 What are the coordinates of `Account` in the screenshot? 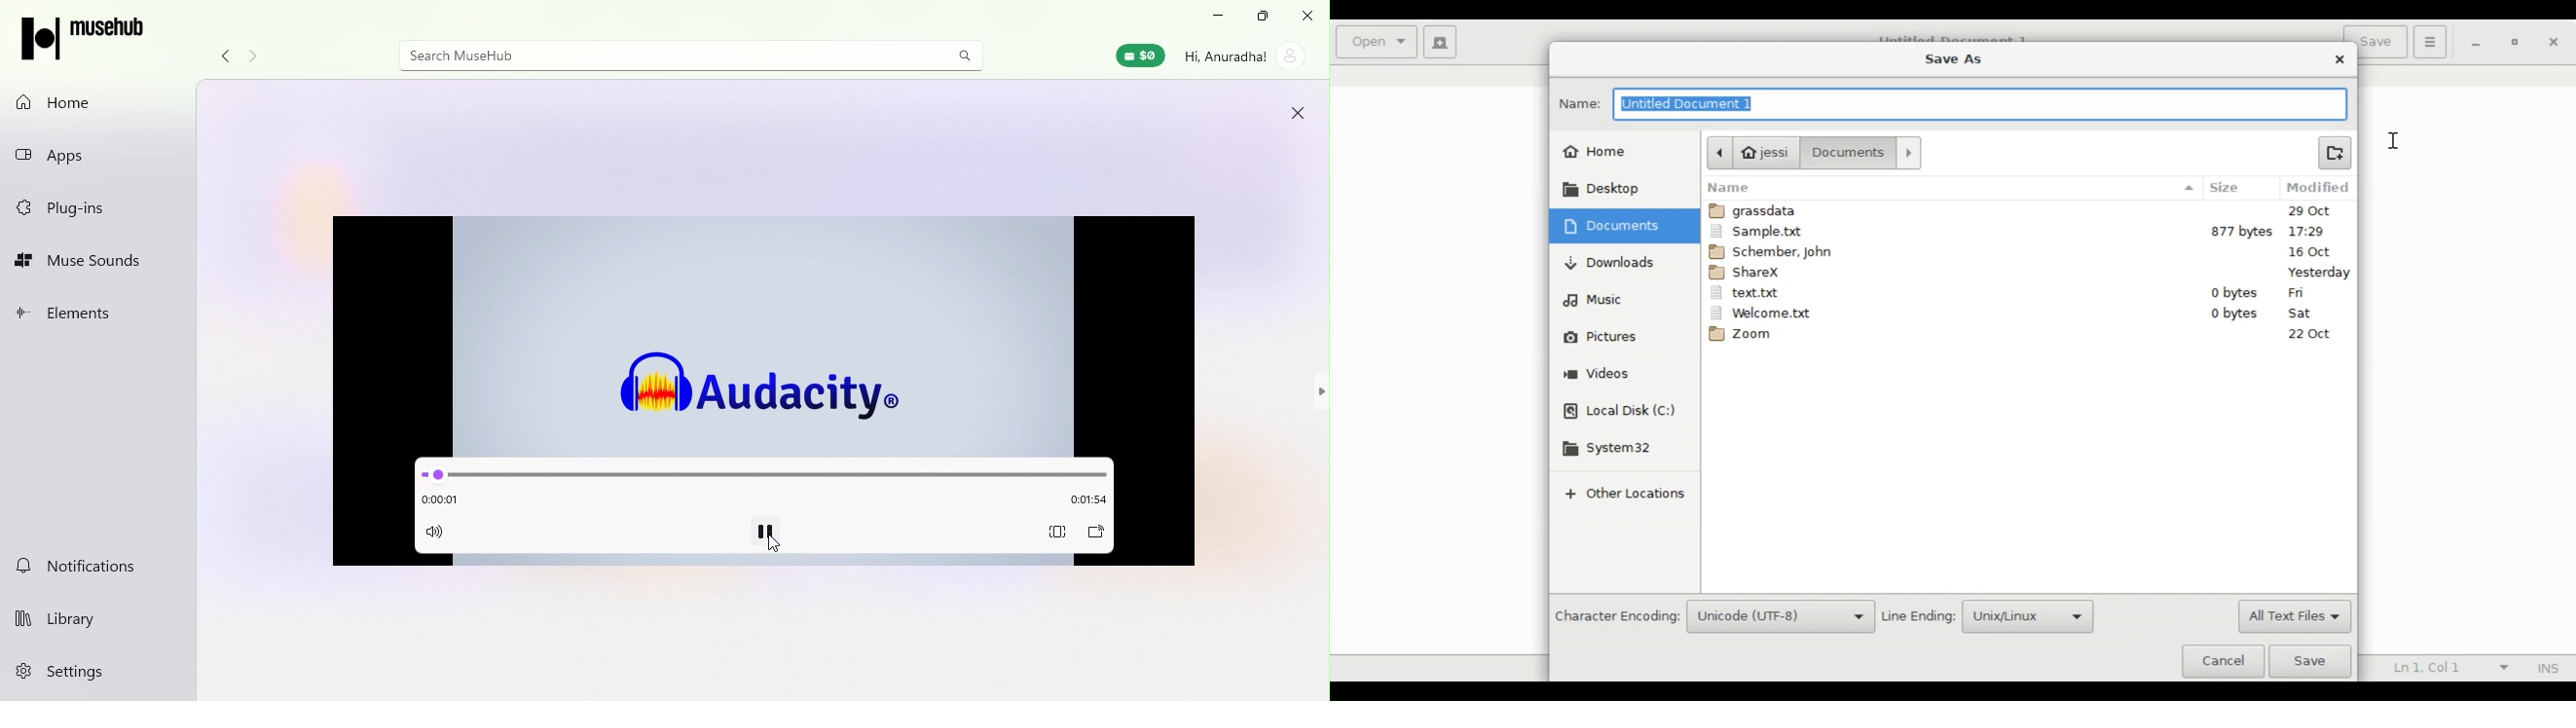 It's located at (1241, 58).